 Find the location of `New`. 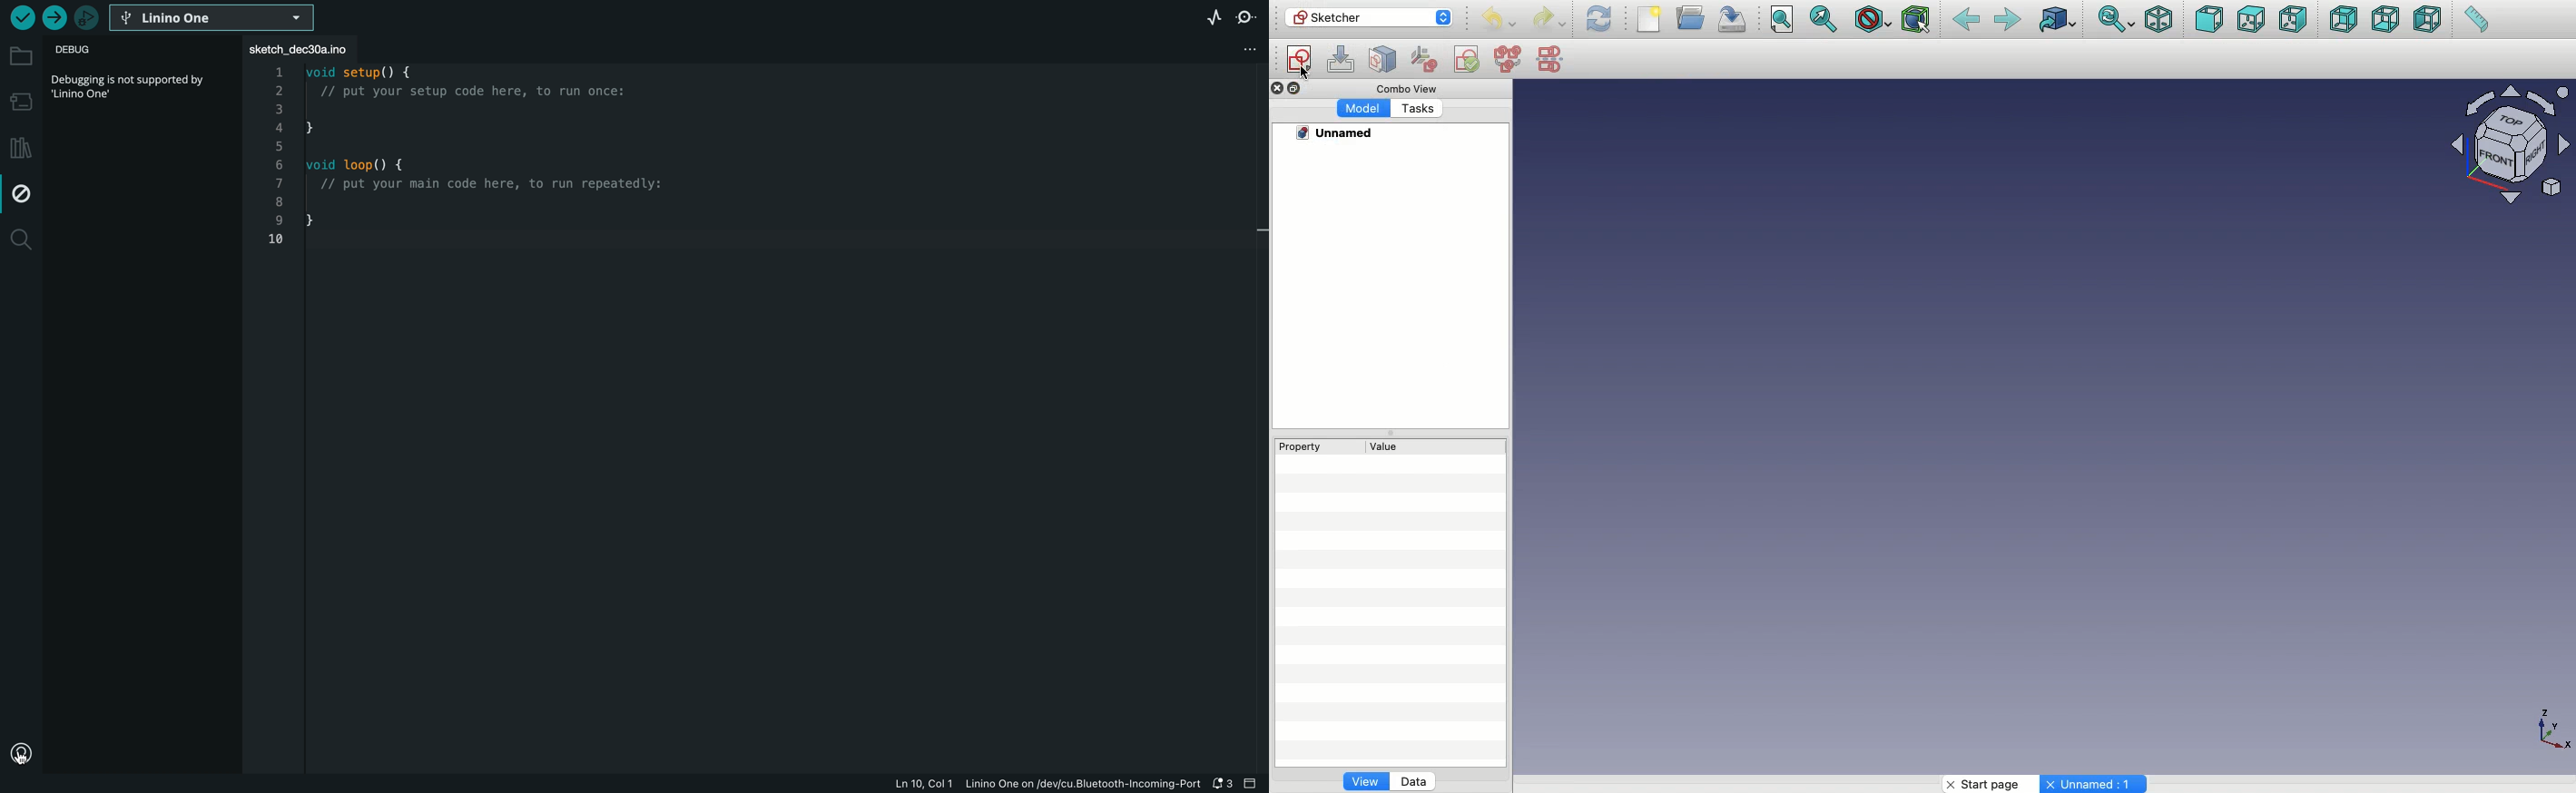

New is located at coordinates (1651, 19).